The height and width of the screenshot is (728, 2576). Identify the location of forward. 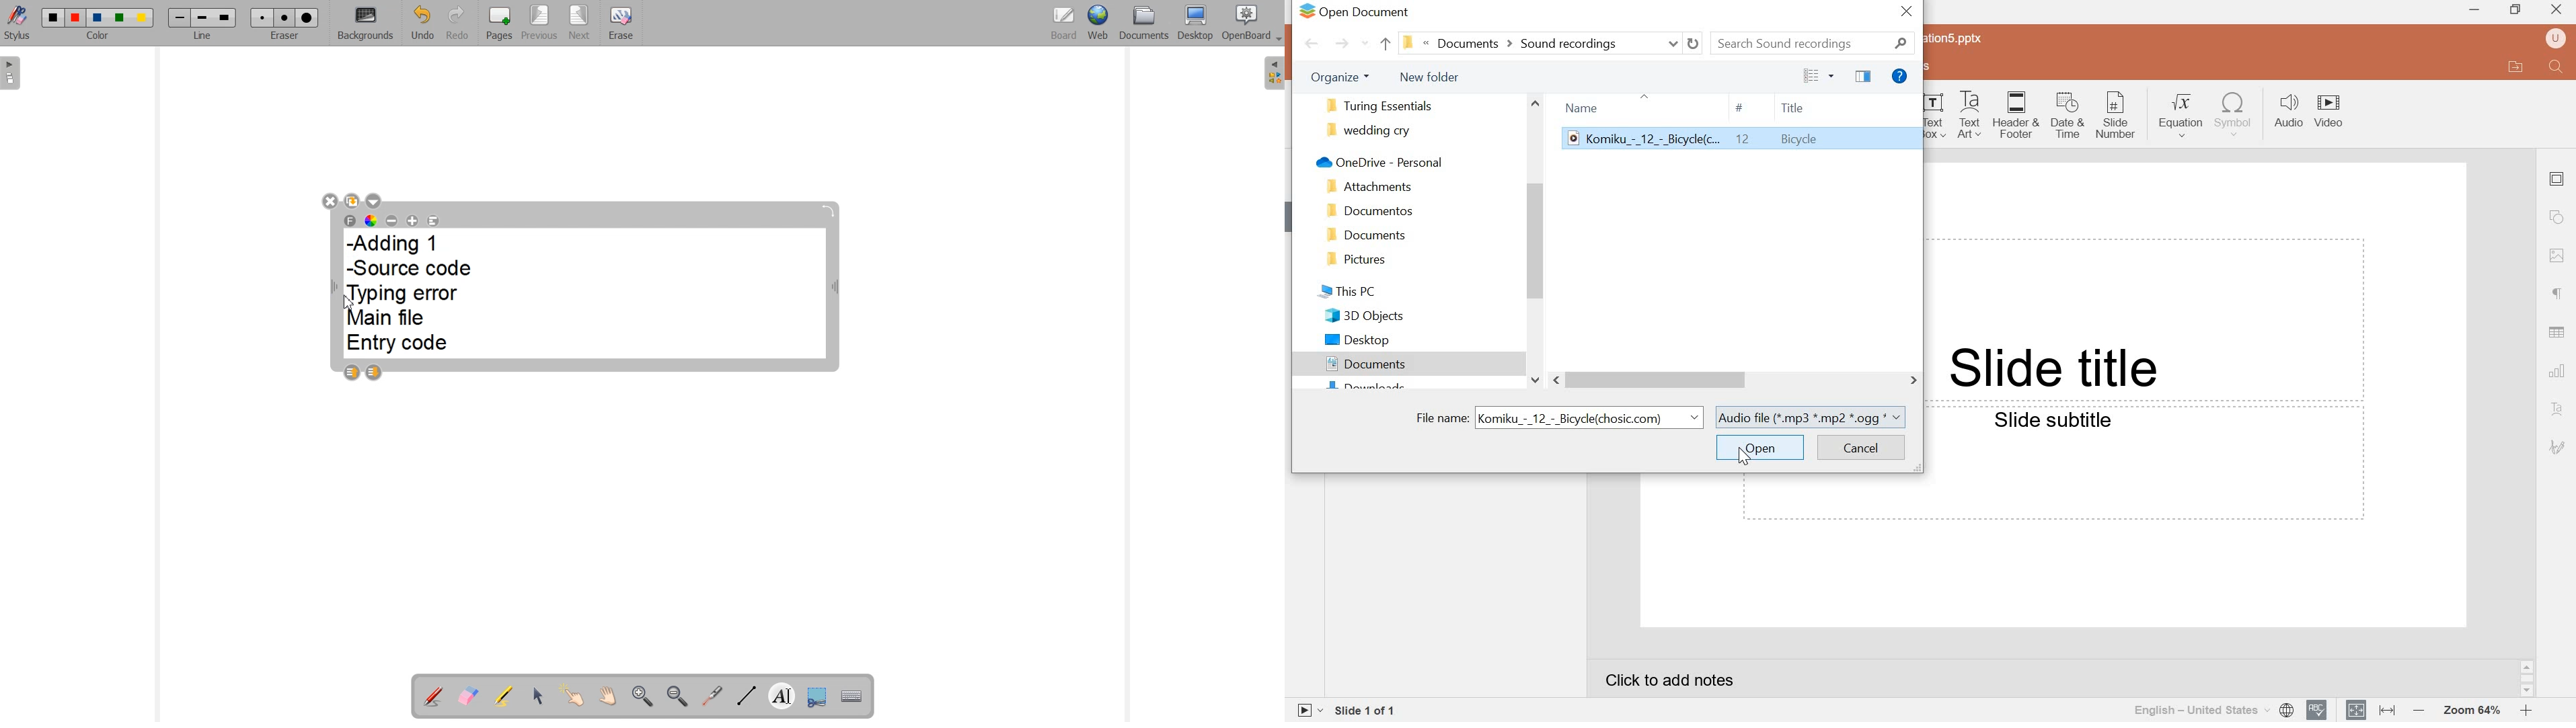
(1340, 43).